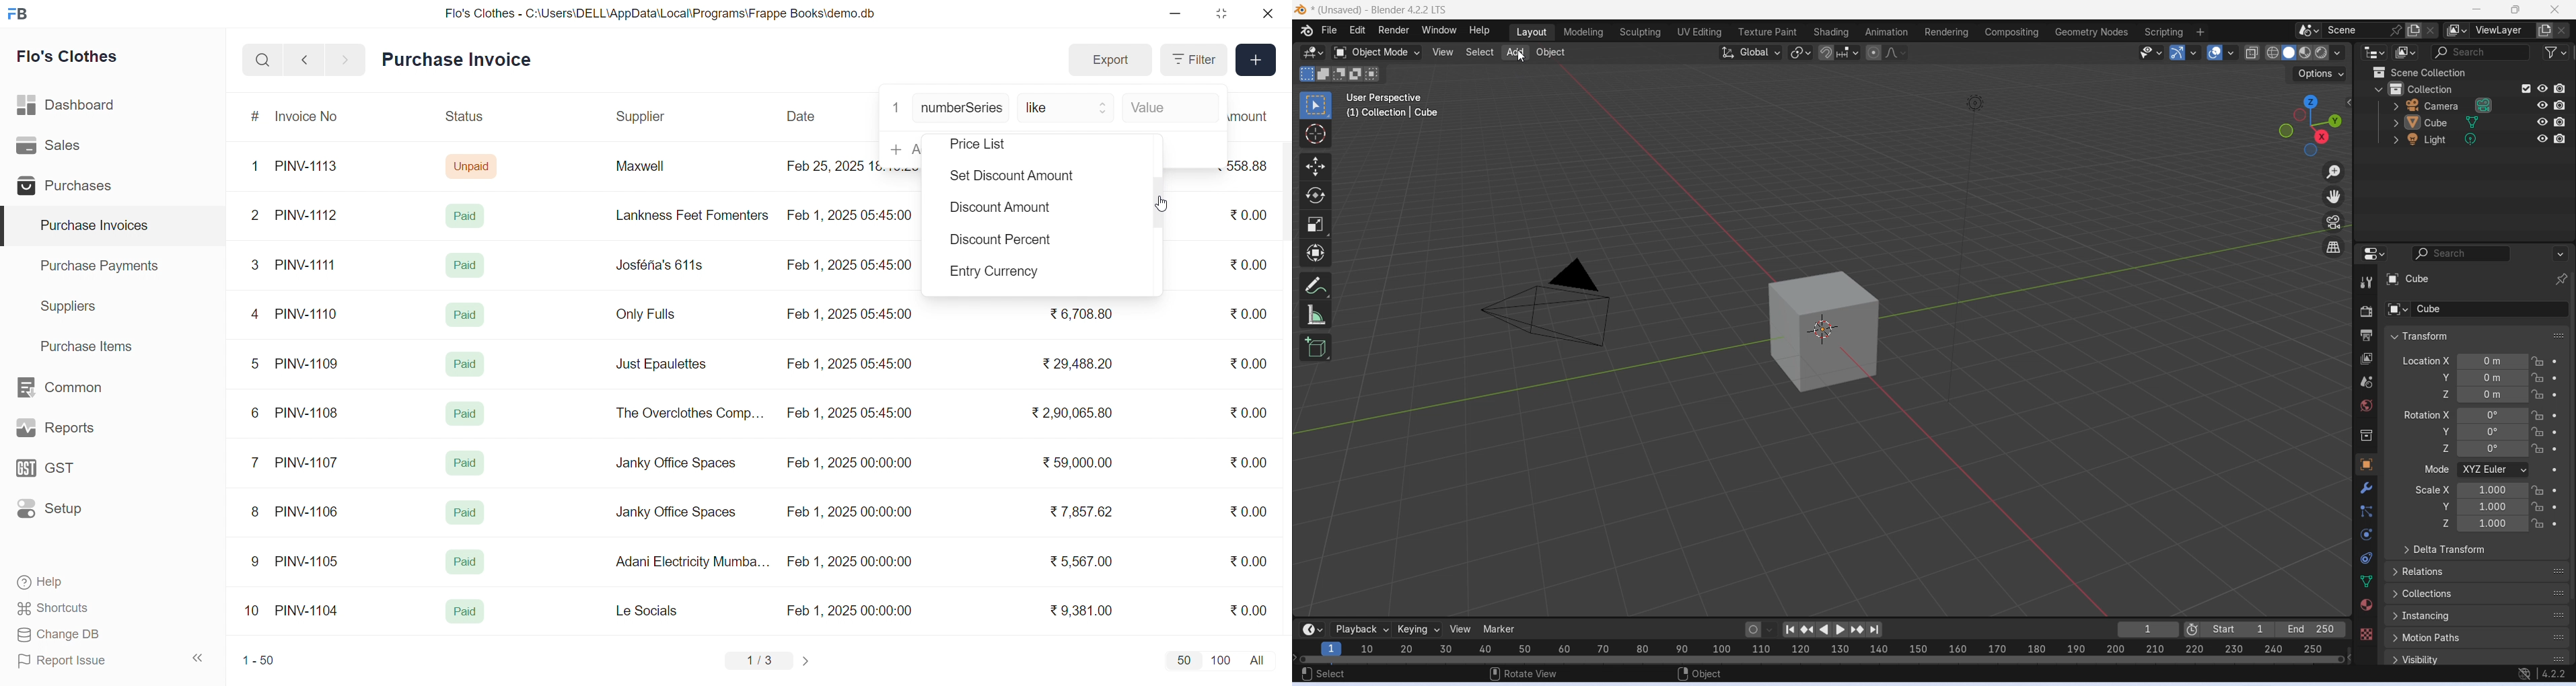 The width and height of the screenshot is (2576, 700). Describe the element at coordinates (2366, 559) in the screenshot. I see `constraints` at that location.